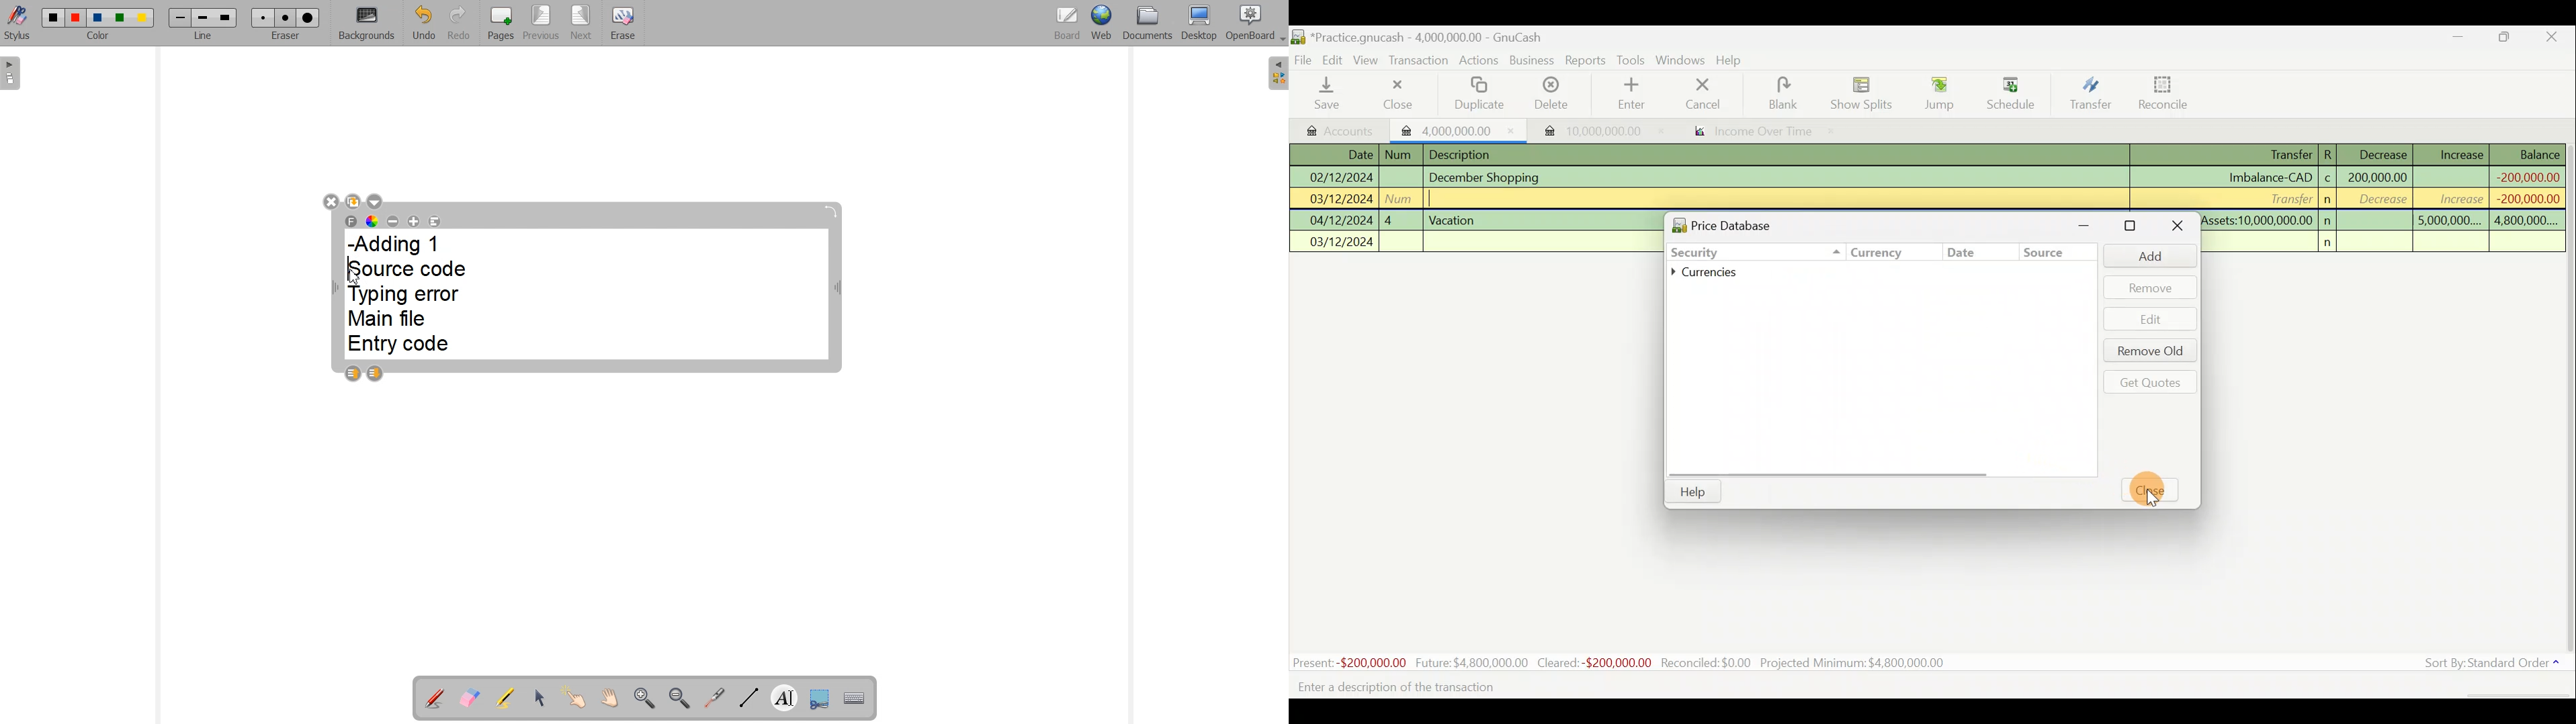 This screenshot has height=728, width=2576. I want to click on Text Alignment, so click(435, 222).